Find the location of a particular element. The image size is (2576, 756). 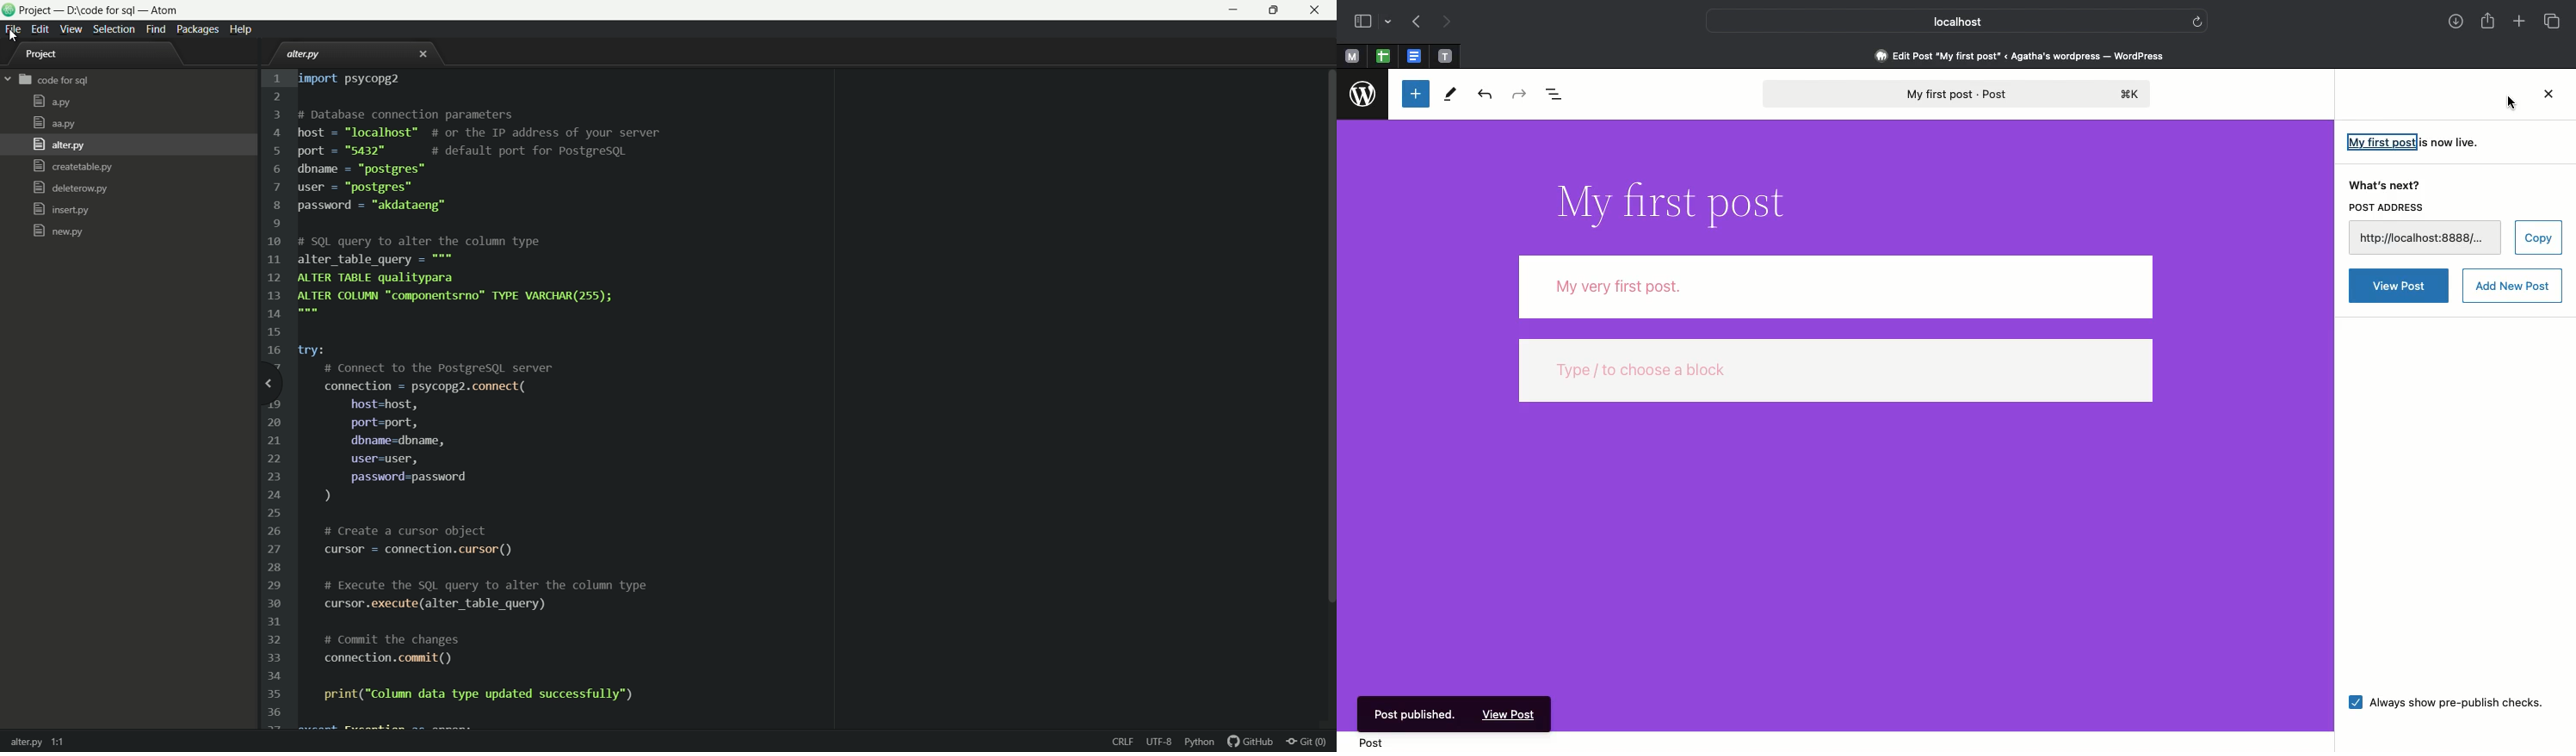

Post address is located at coordinates (2389, 208).